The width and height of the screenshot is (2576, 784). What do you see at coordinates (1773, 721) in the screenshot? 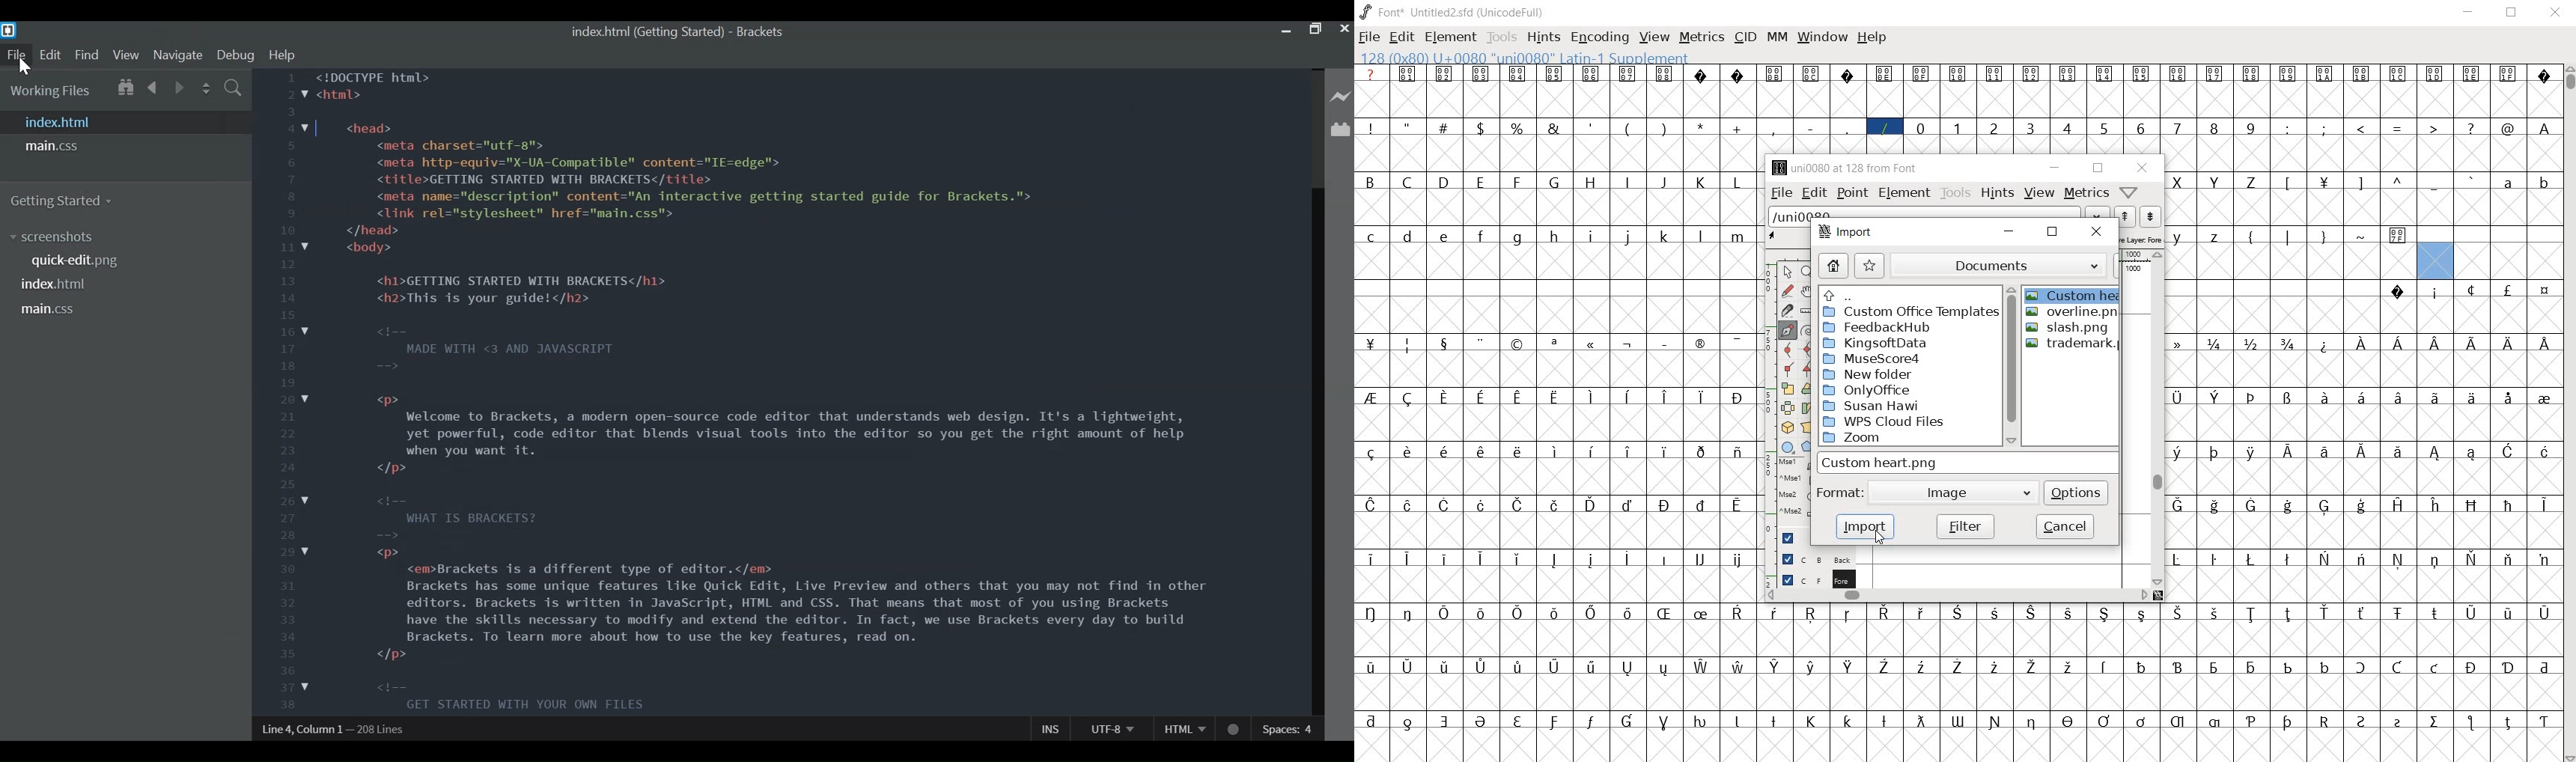
I see `glyph` at bounding box center [1773, 721].